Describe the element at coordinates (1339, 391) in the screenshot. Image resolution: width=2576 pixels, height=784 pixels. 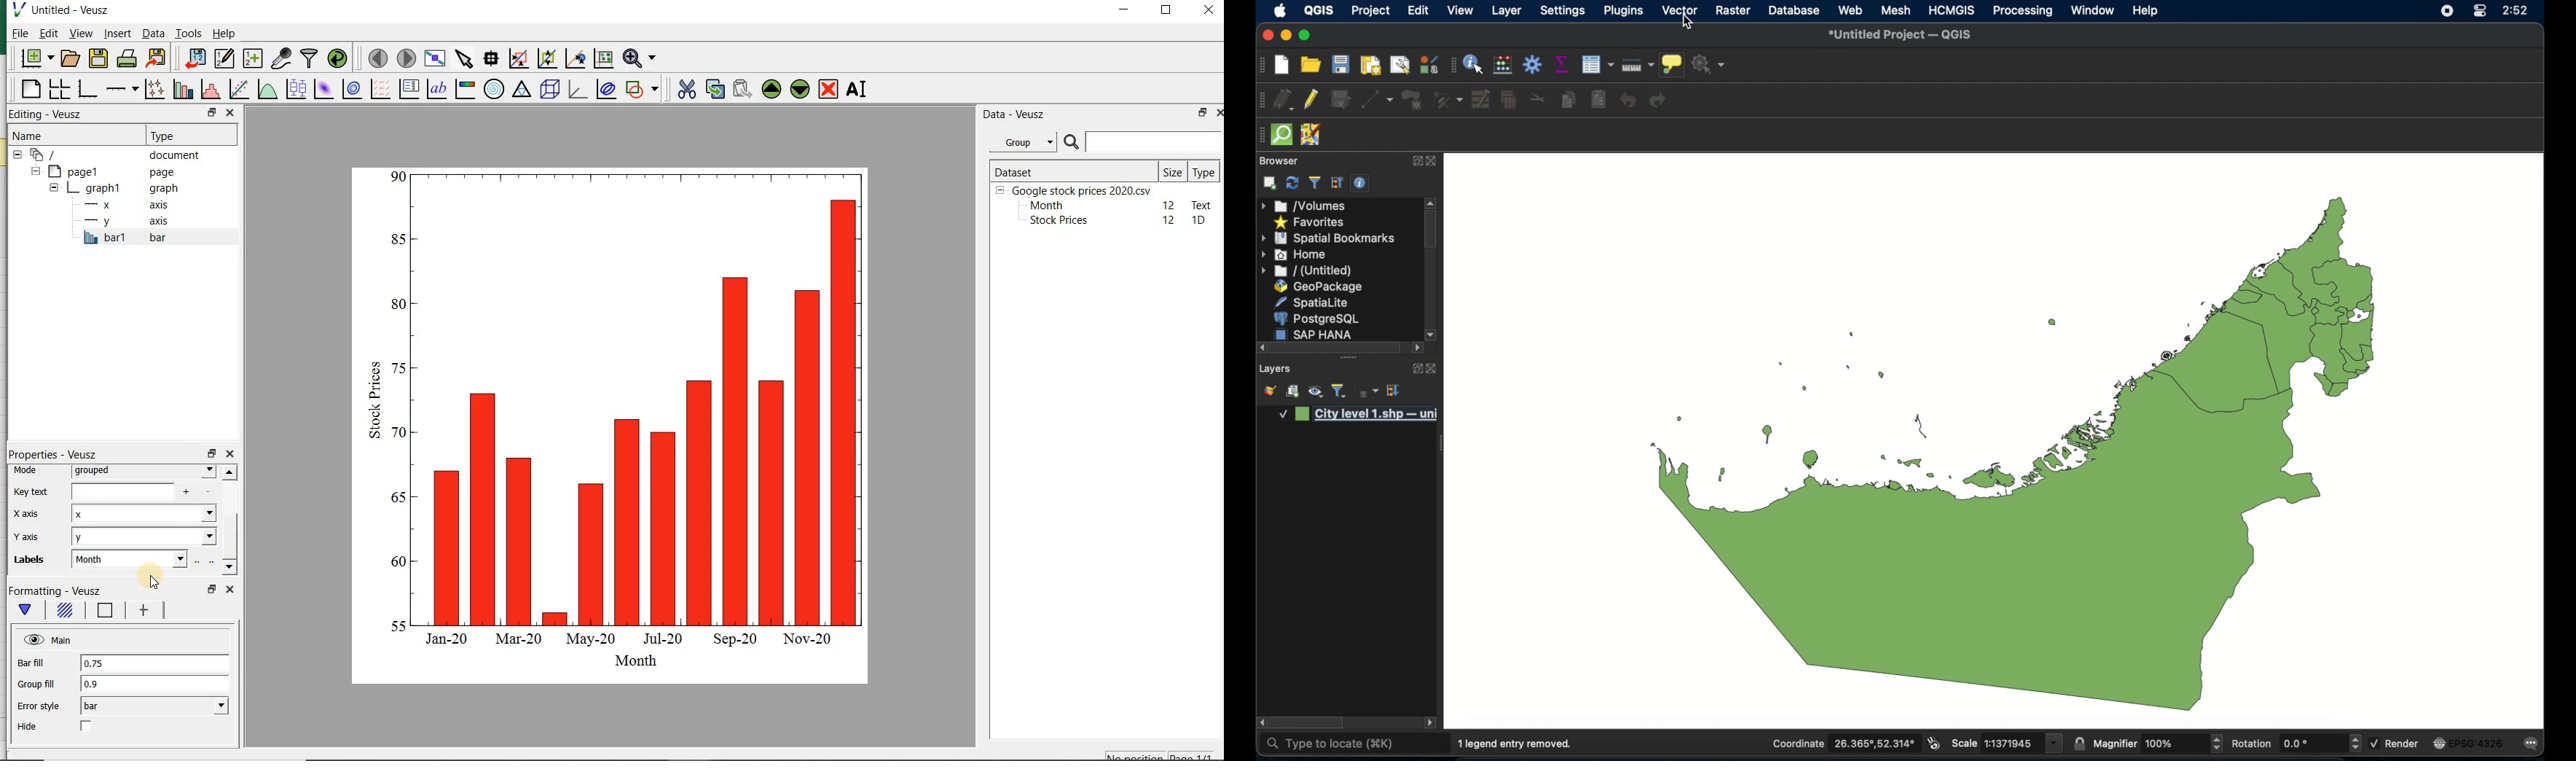
I see `filter legend` at that location.